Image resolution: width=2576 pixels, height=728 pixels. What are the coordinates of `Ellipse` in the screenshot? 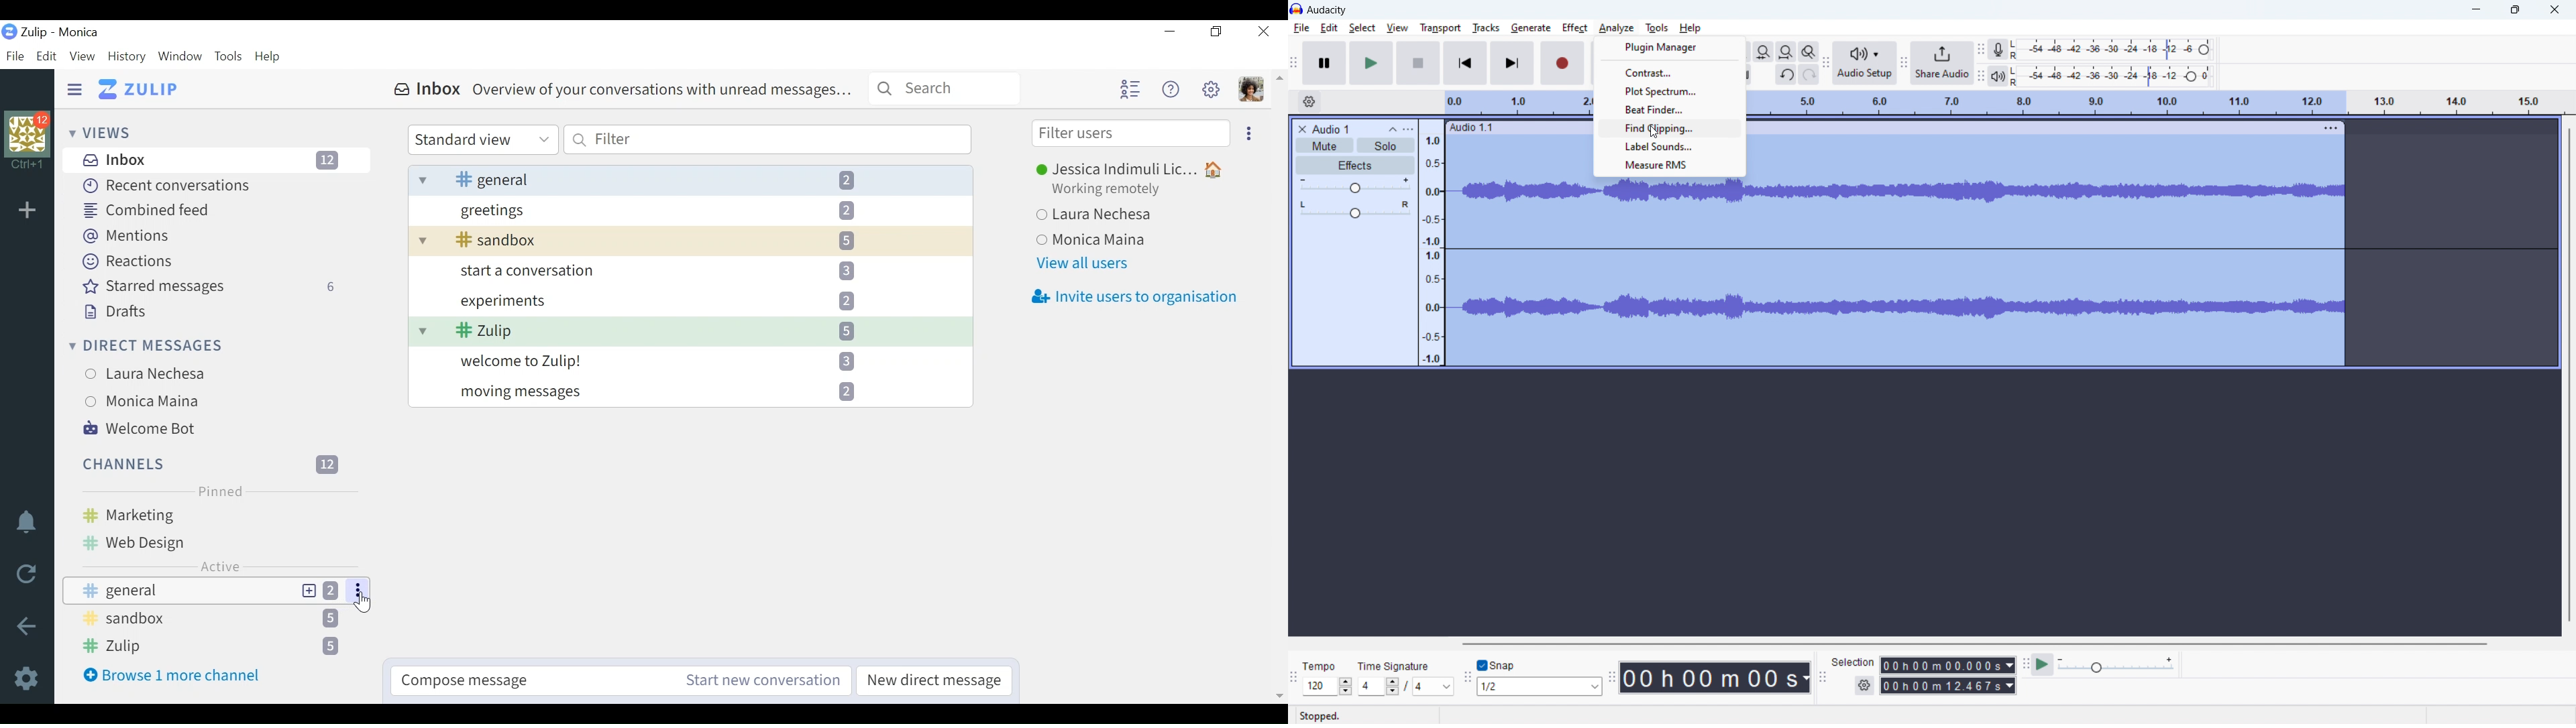 It's located at (1249, 132).